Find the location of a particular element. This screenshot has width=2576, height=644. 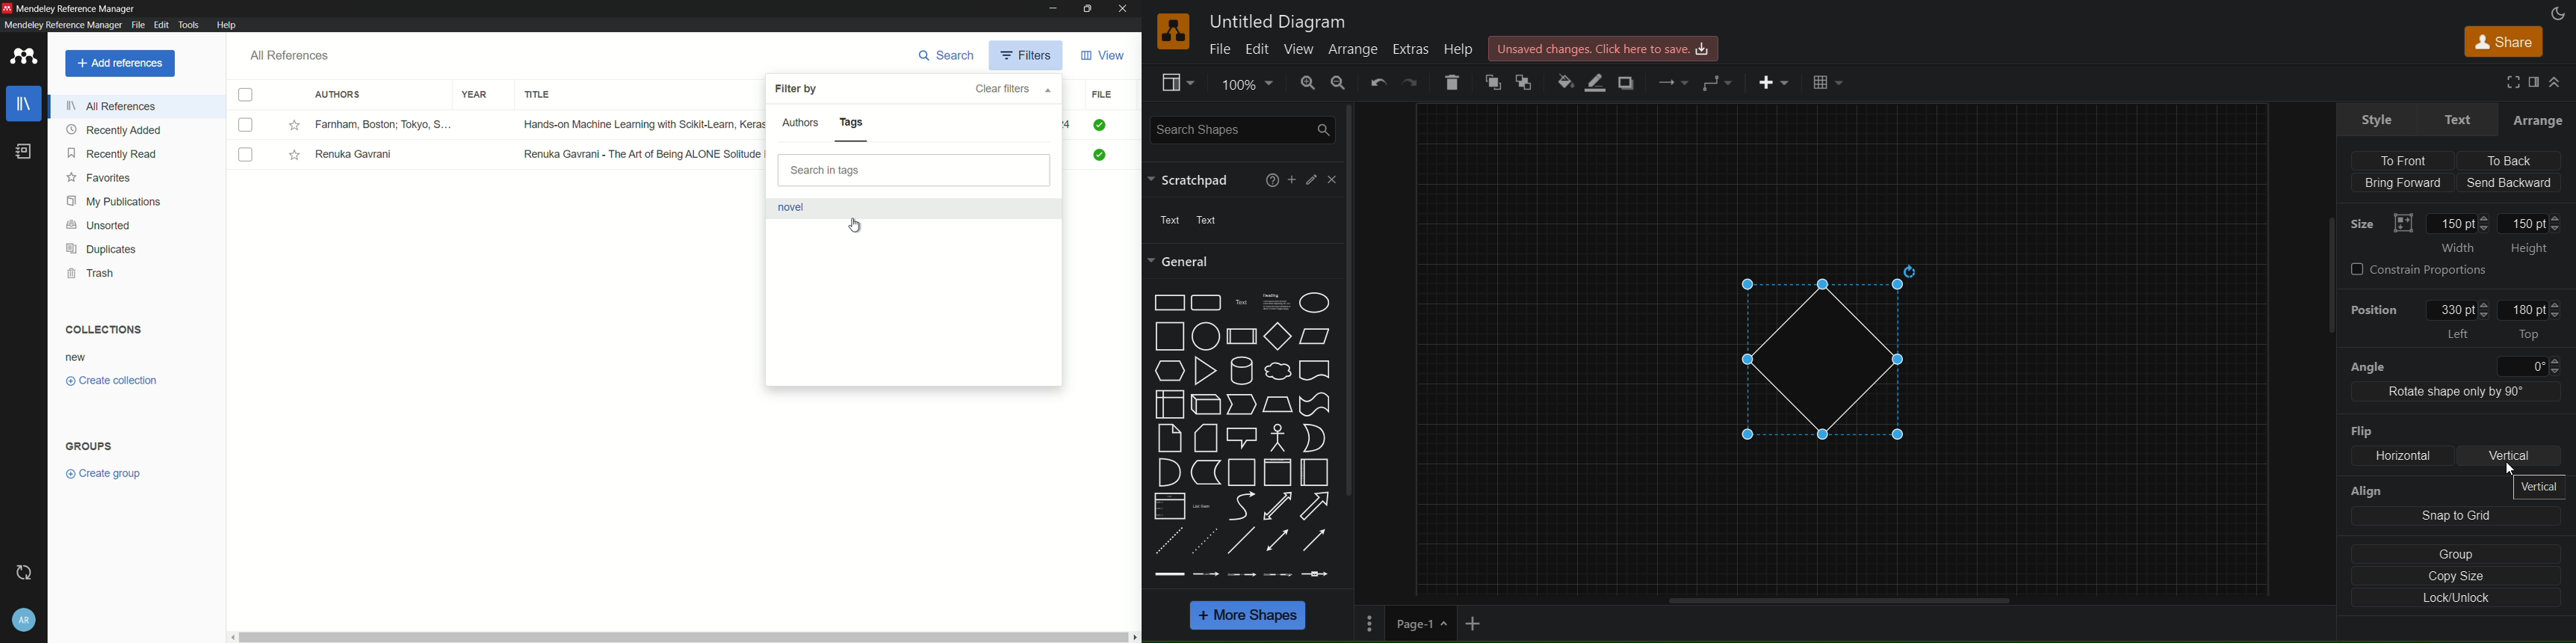

list is located at coordinates (1167, 506).